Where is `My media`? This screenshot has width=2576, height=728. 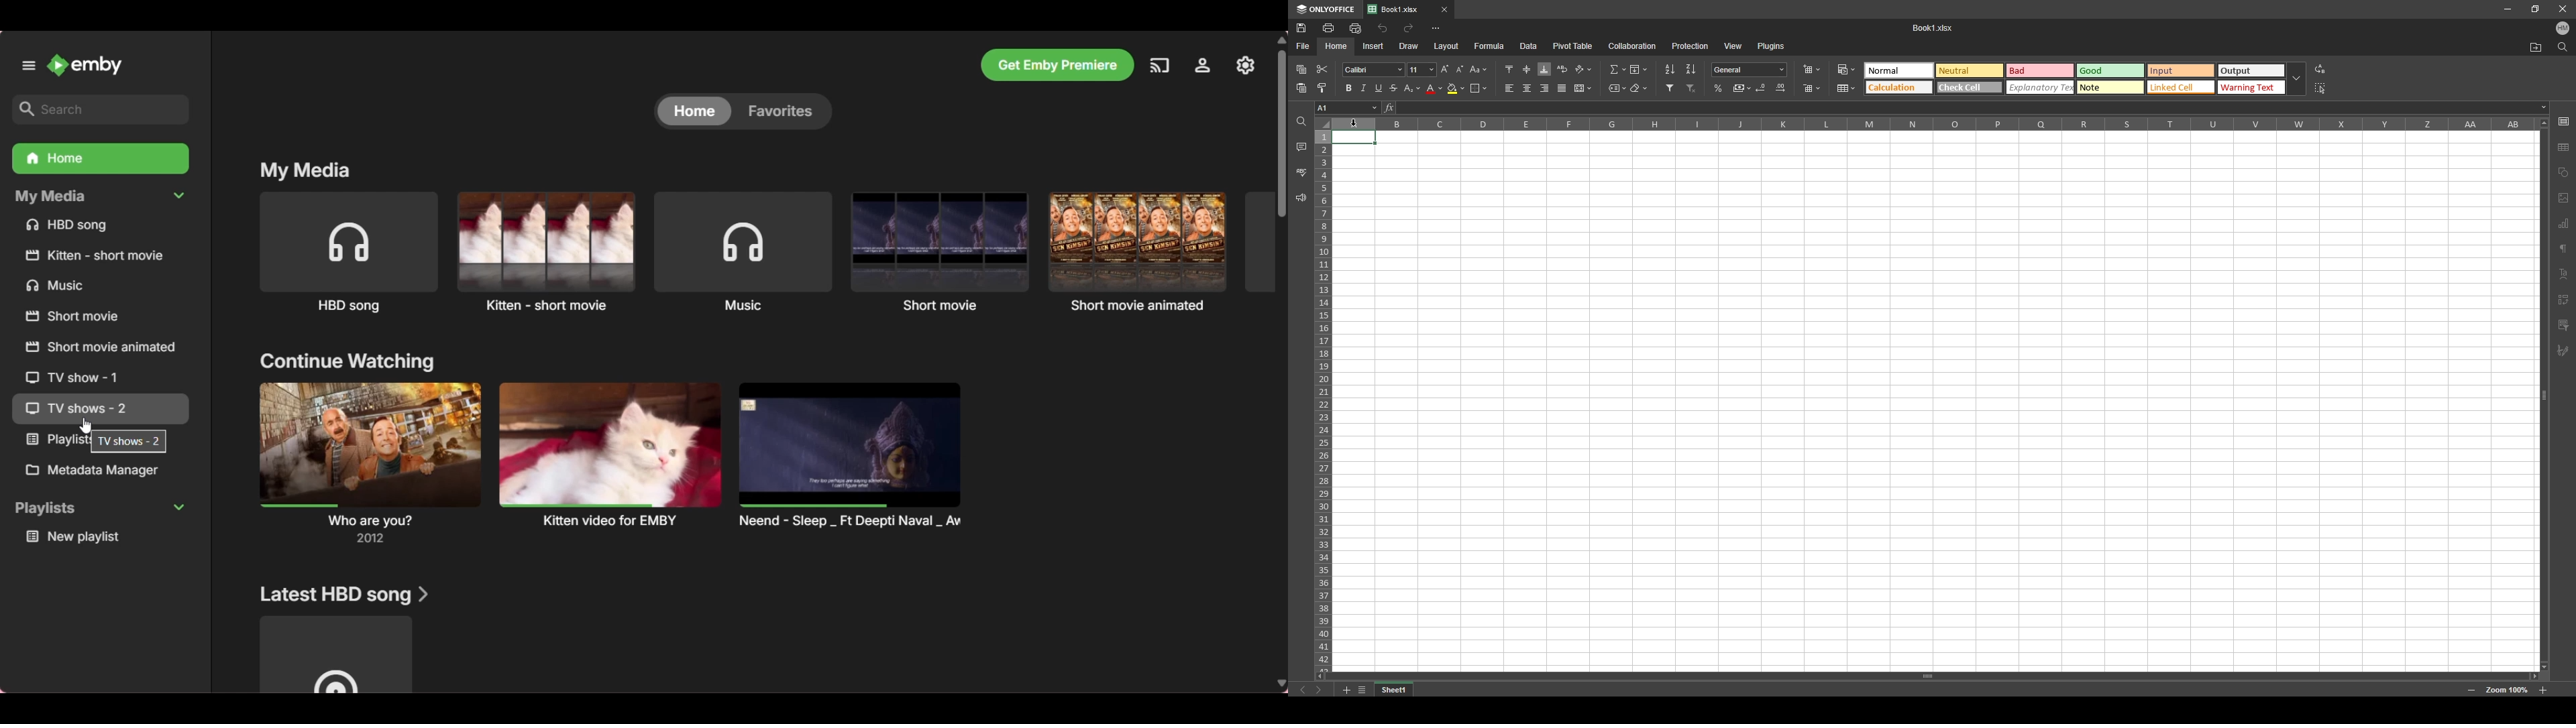
My media is located at coordinates (305, 170).